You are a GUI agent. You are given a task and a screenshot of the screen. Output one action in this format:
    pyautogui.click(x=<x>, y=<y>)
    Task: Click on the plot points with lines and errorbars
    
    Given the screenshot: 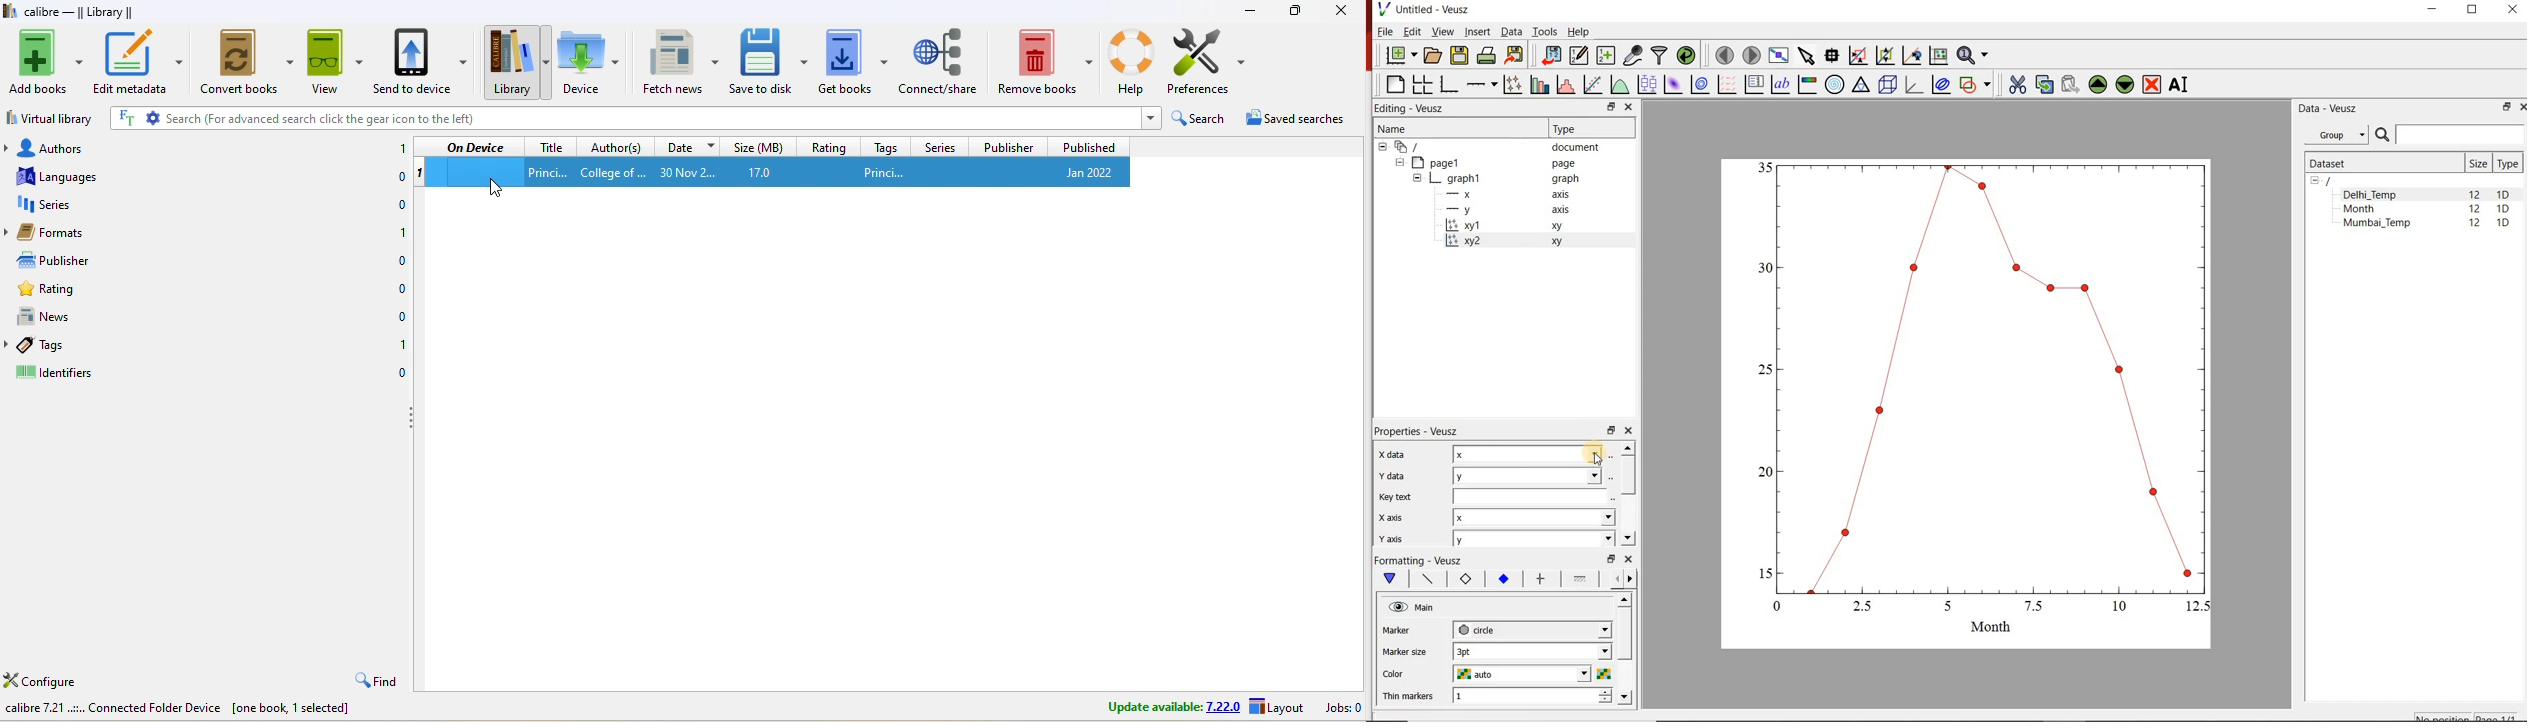 What is the action you would take?
    pyautogui.click(x=1511, y=85)
    